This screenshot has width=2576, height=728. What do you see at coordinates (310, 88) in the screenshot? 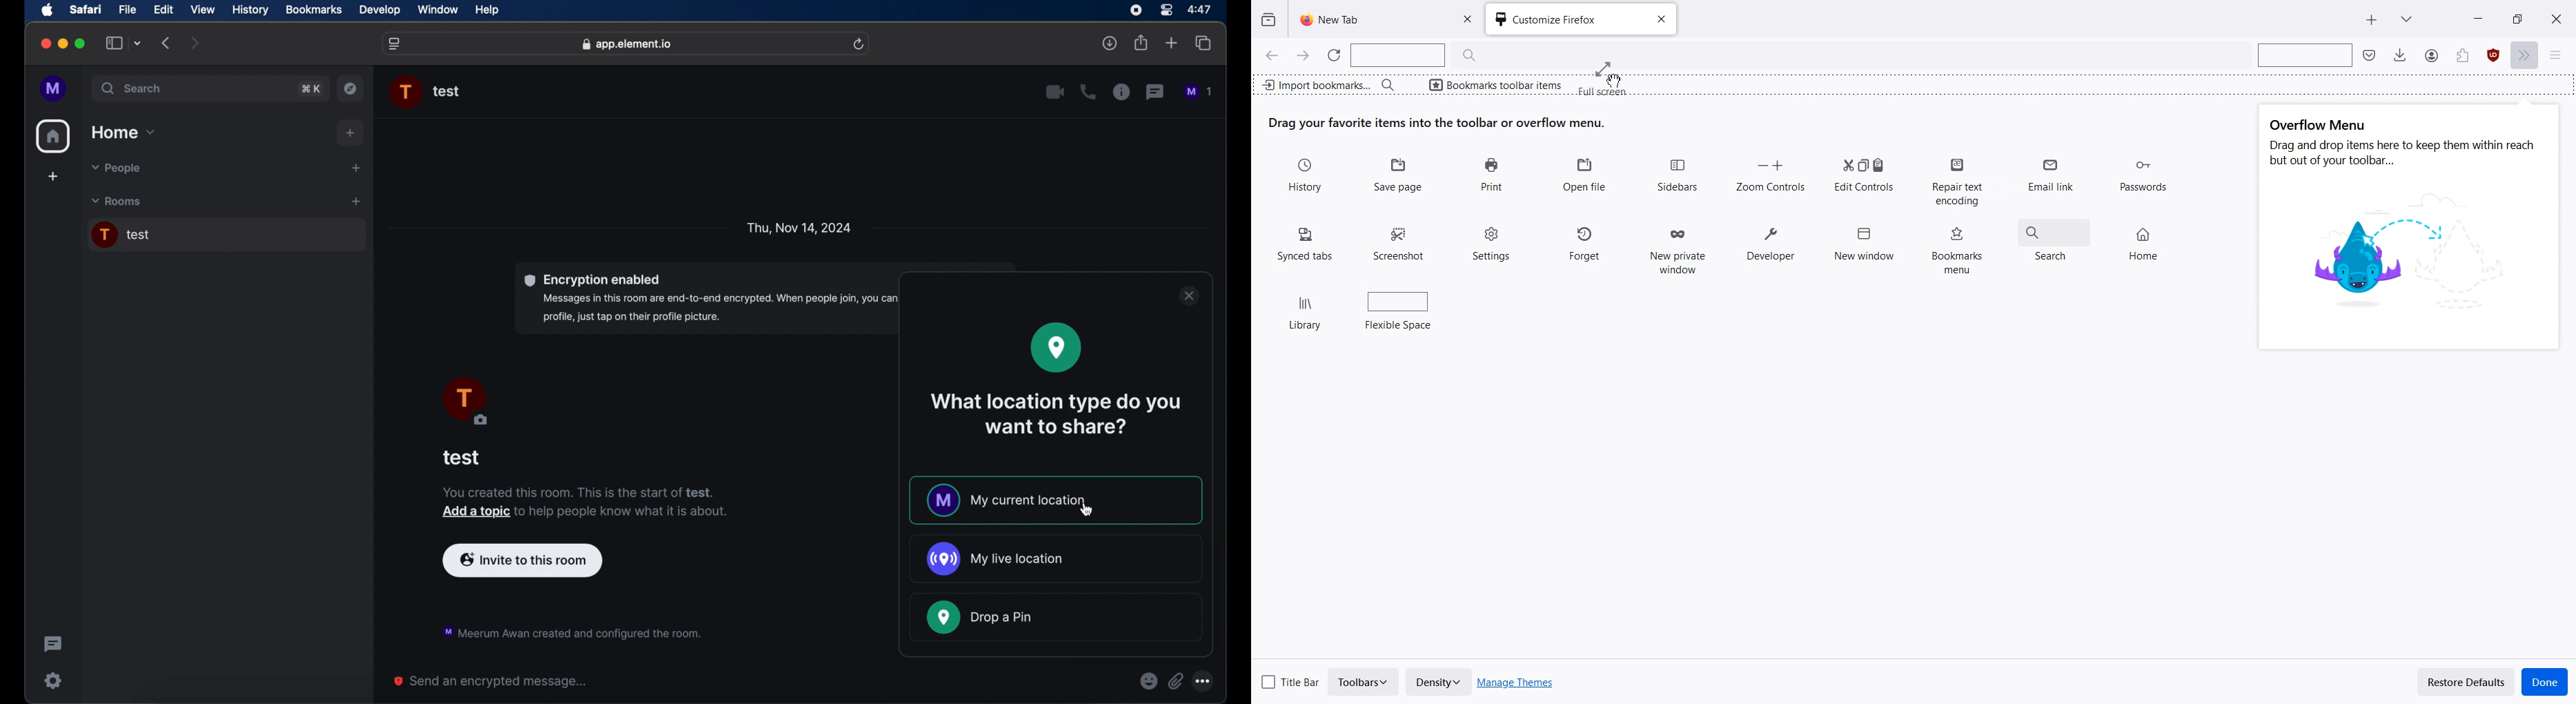
I see `search shortcut` at bounding box center [310, 88].